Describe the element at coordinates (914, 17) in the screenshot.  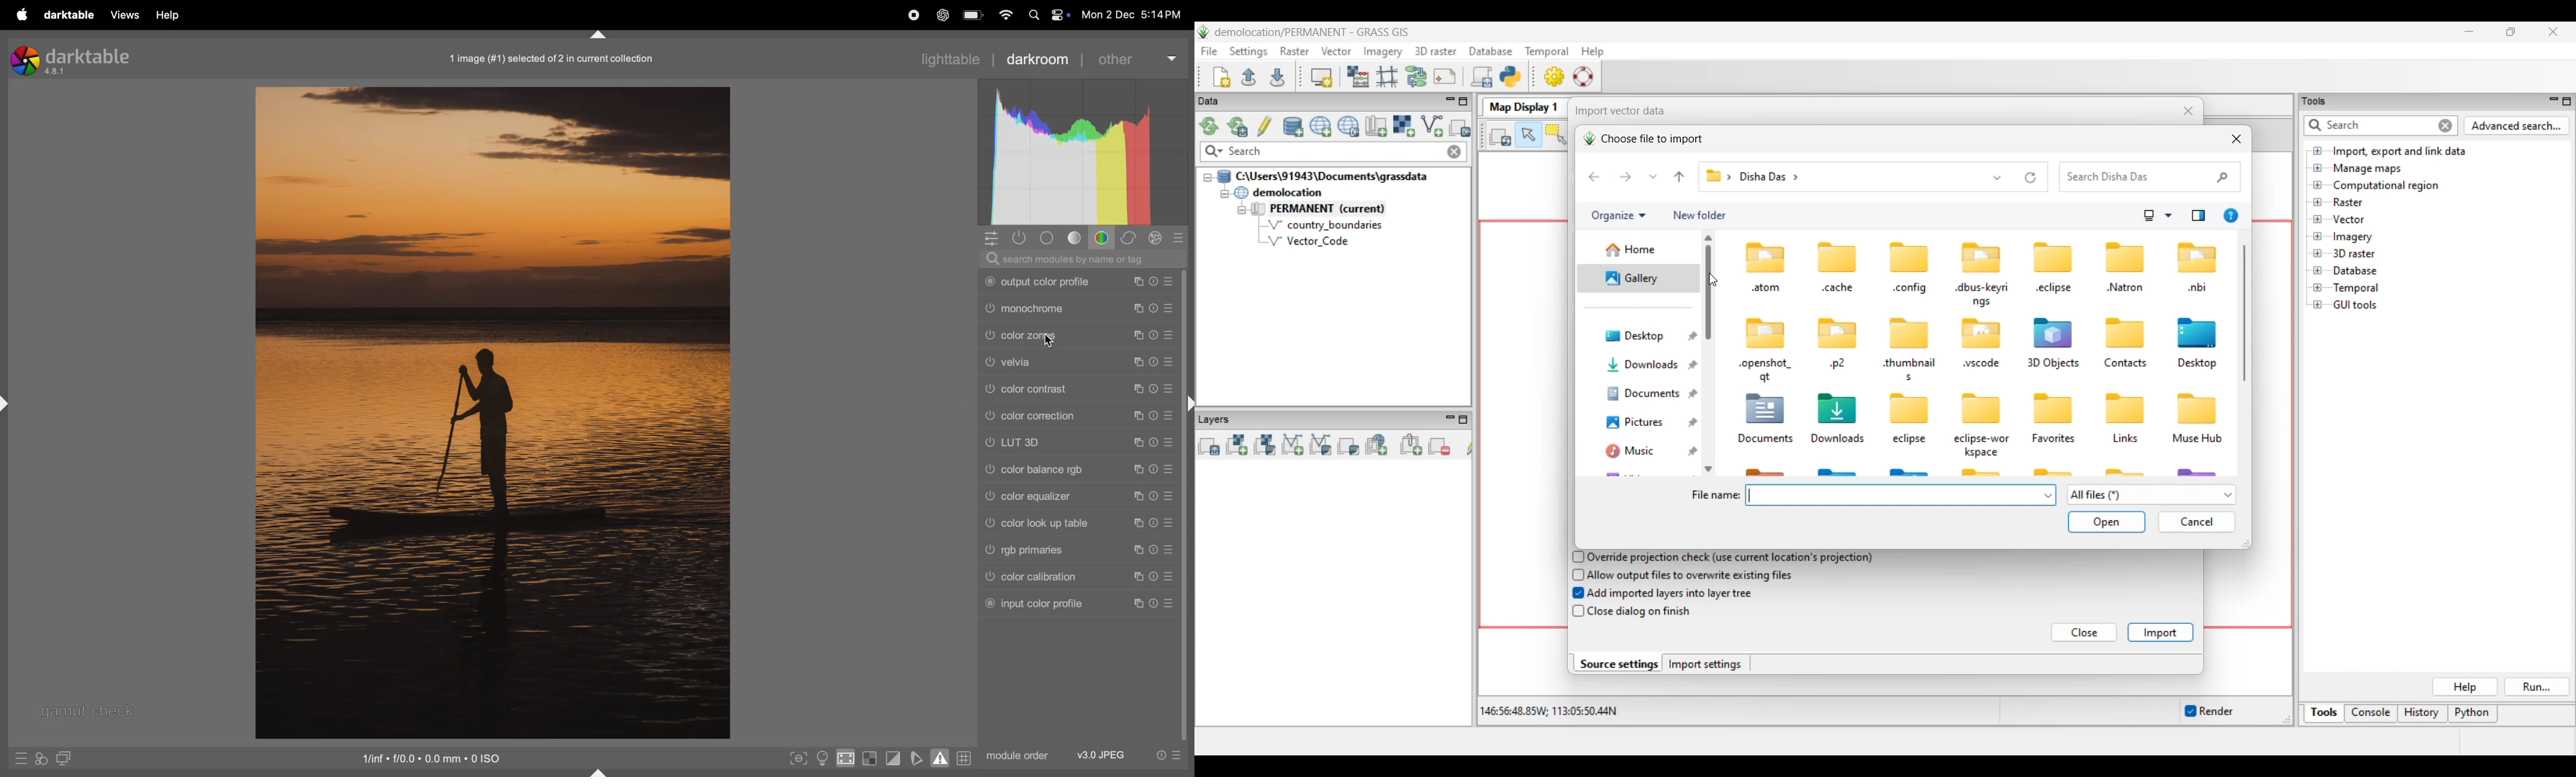
I see `record` at that location.